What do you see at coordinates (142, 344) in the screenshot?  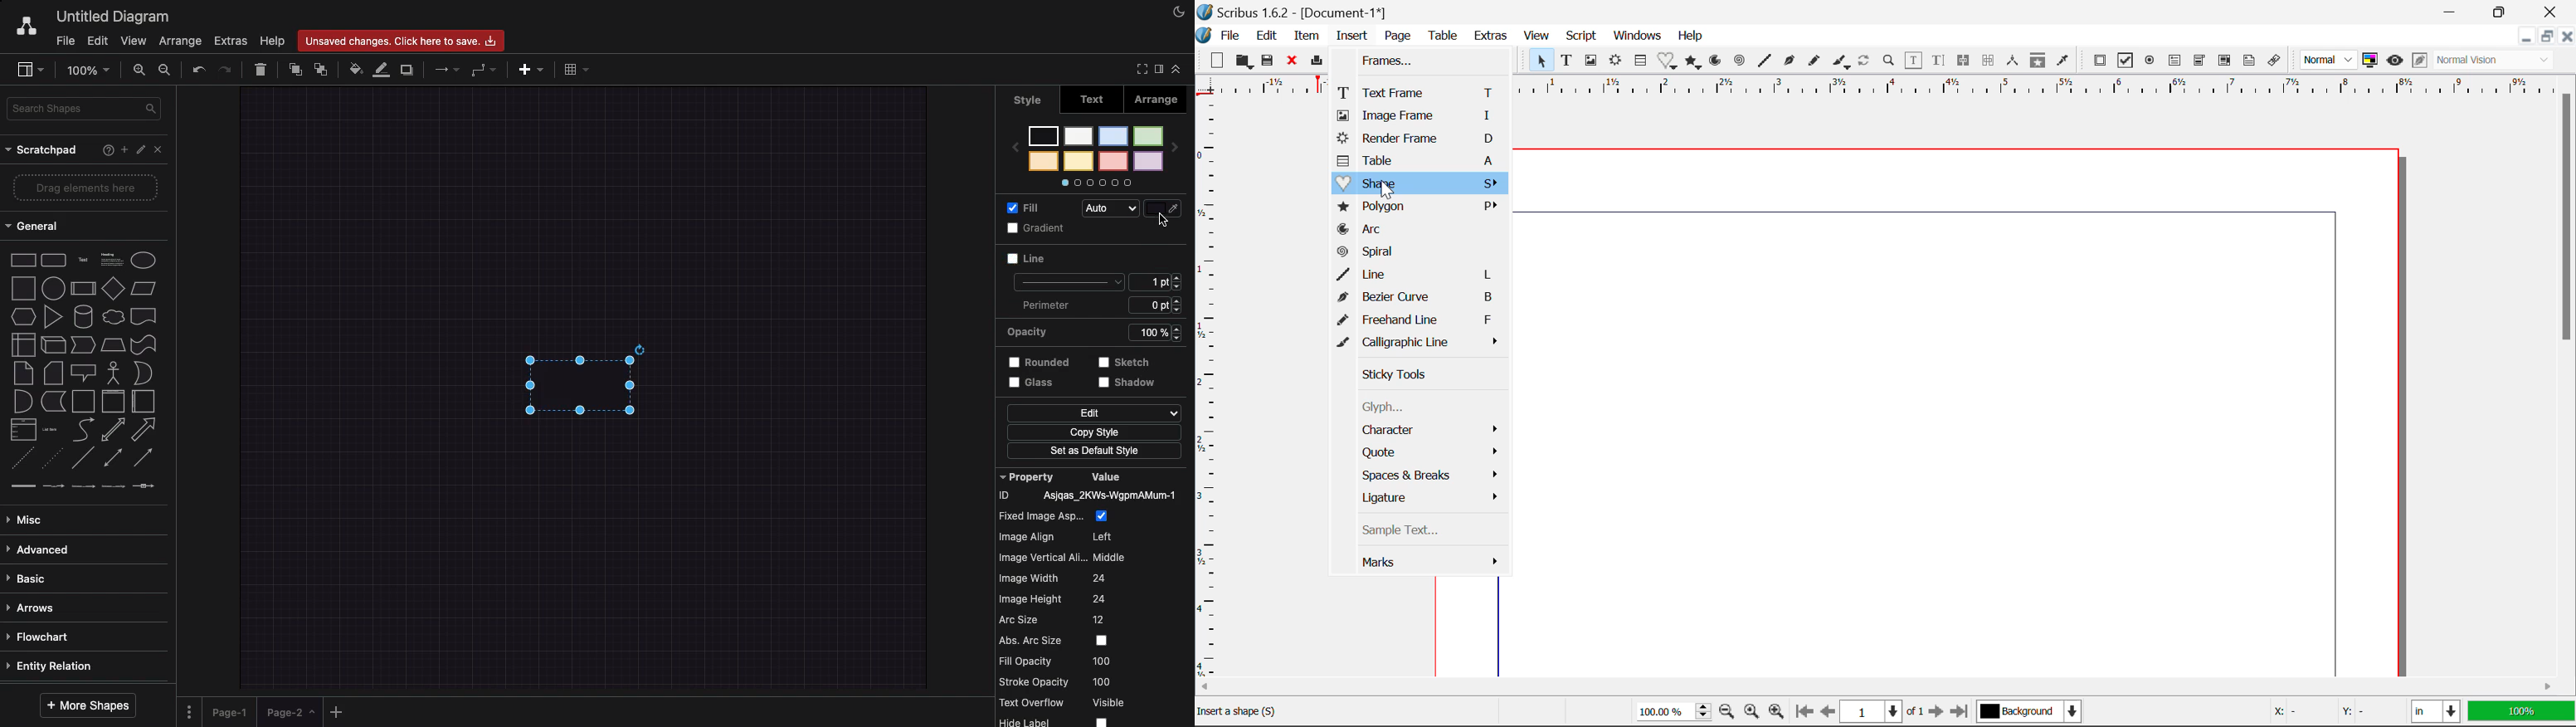 I see `tape` at bounding box center [142, 344].